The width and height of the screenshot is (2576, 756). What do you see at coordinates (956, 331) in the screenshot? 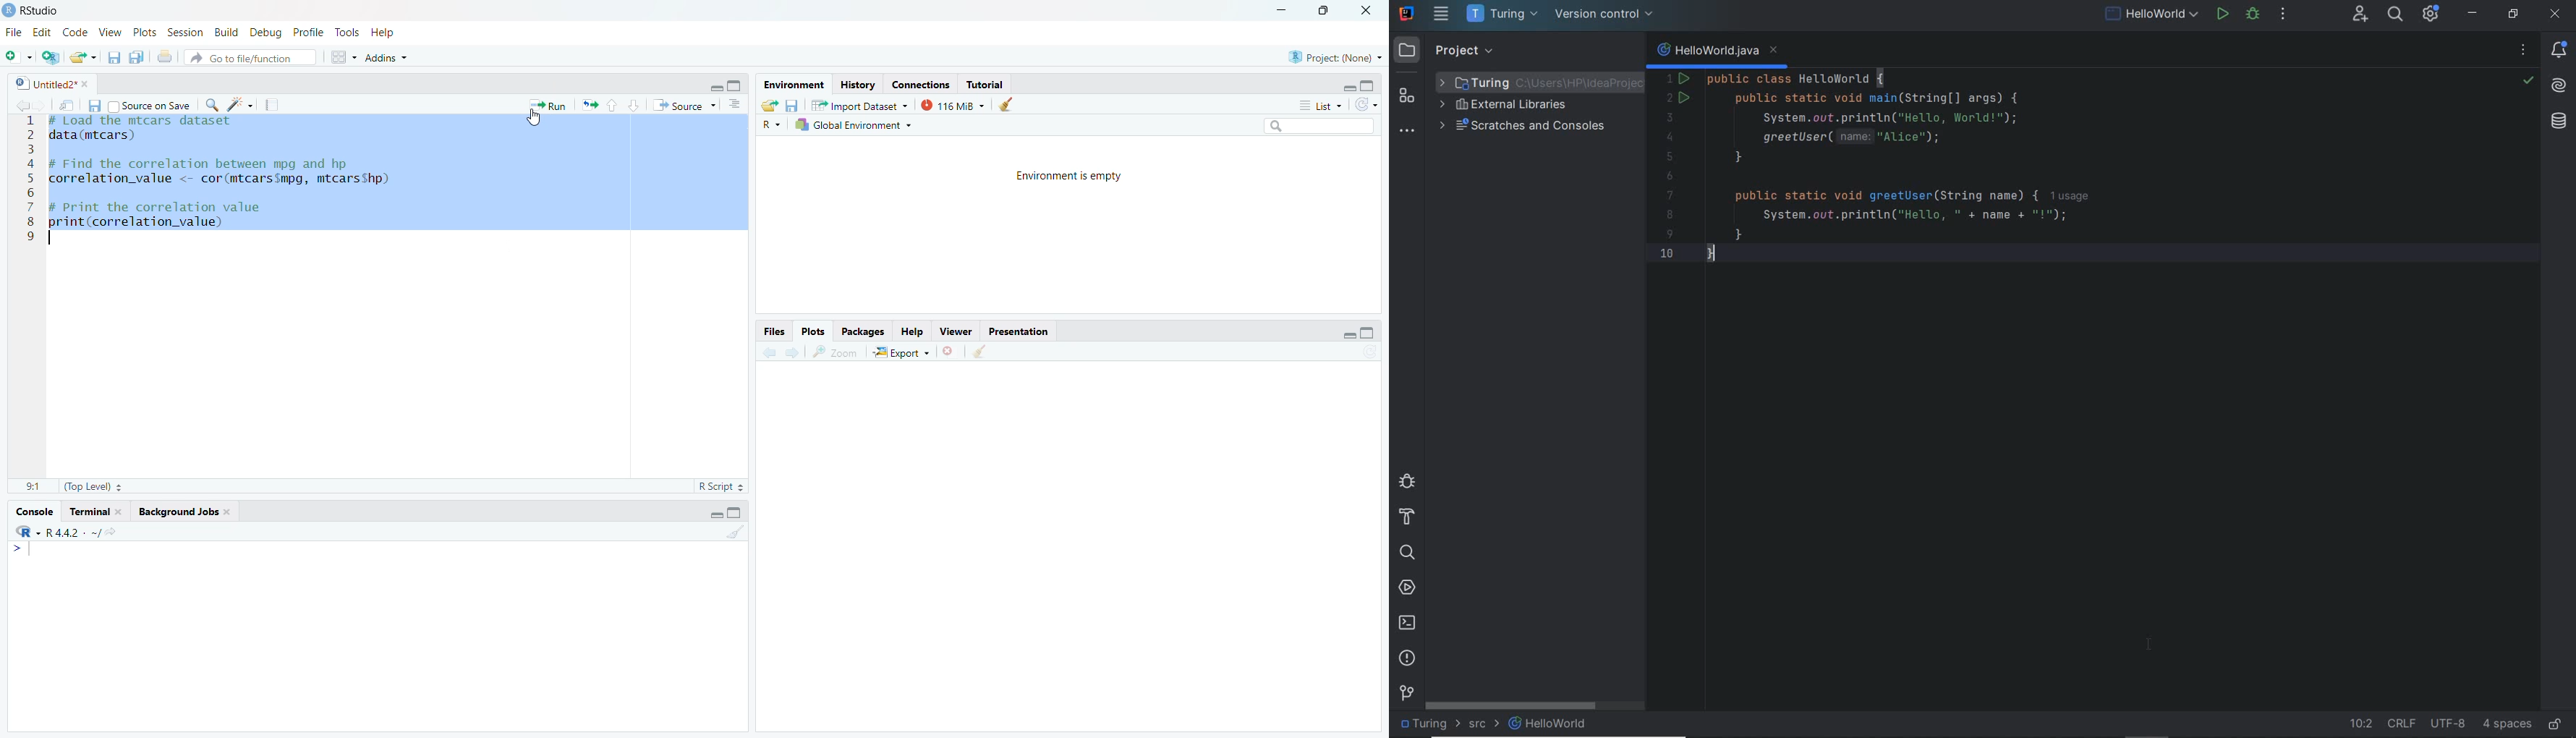
I see `View` at bounding box center [956, 331].